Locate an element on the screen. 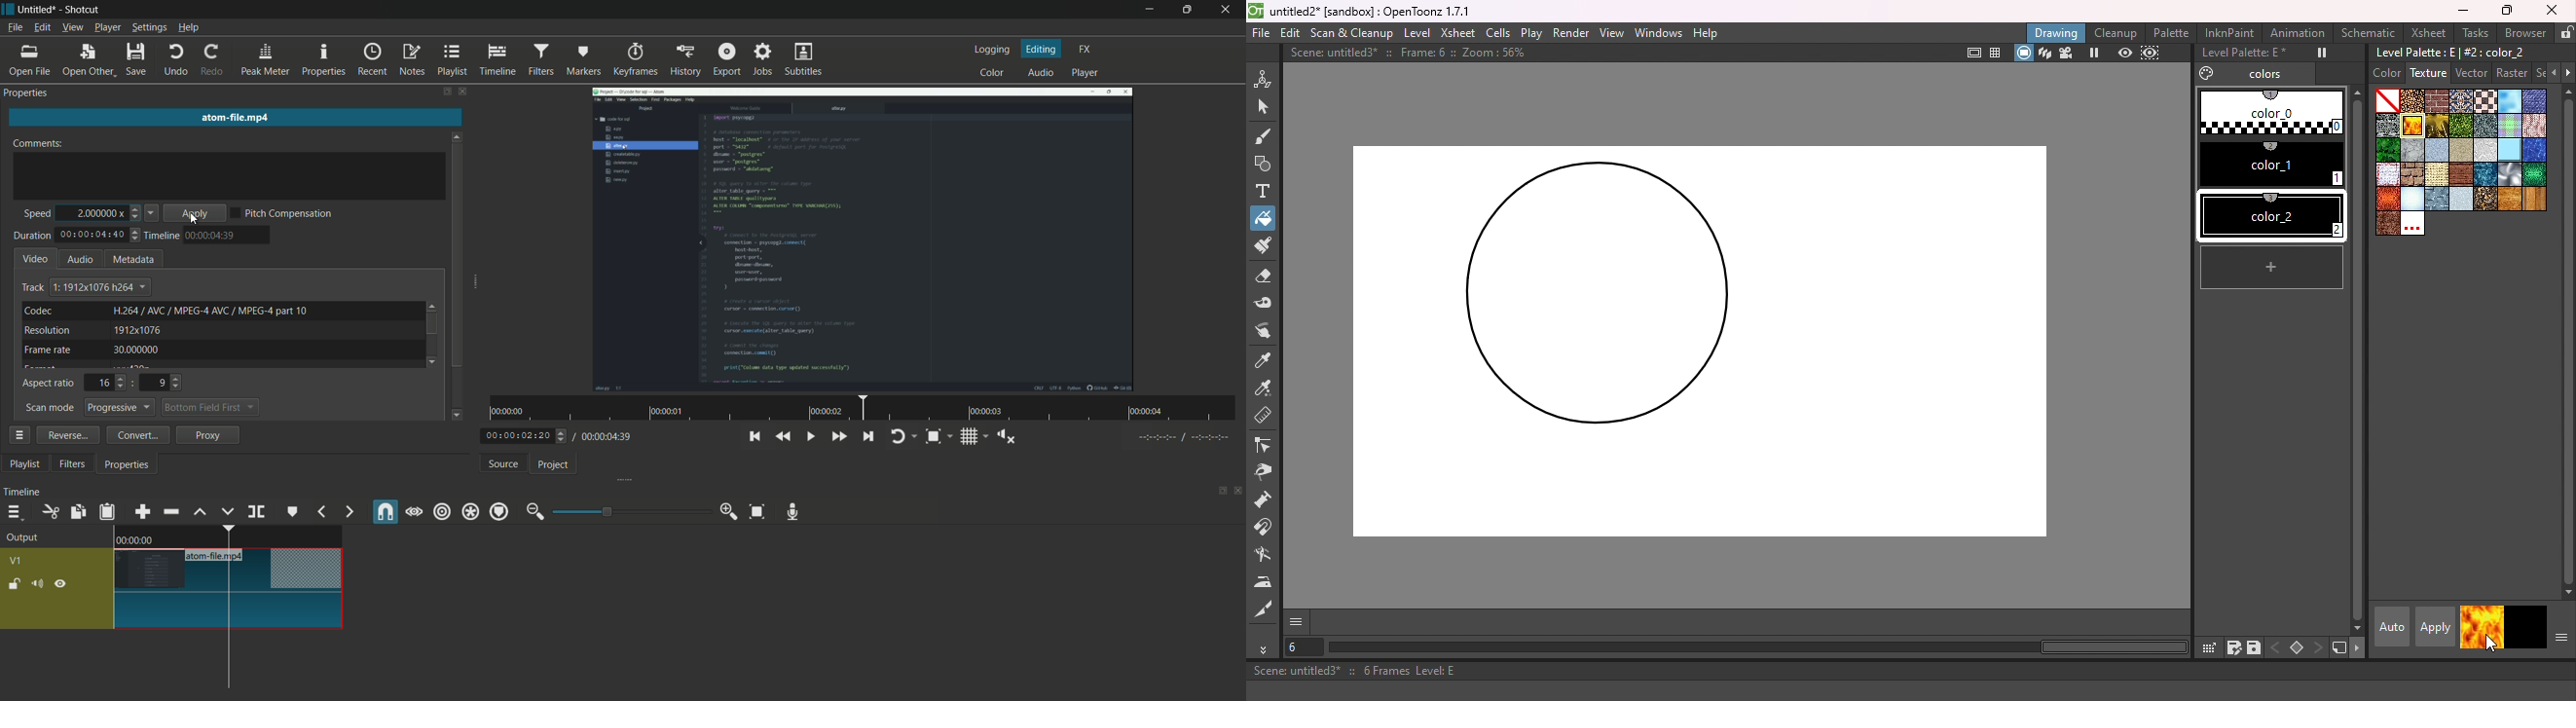  track is located at coordinates (32, 288).